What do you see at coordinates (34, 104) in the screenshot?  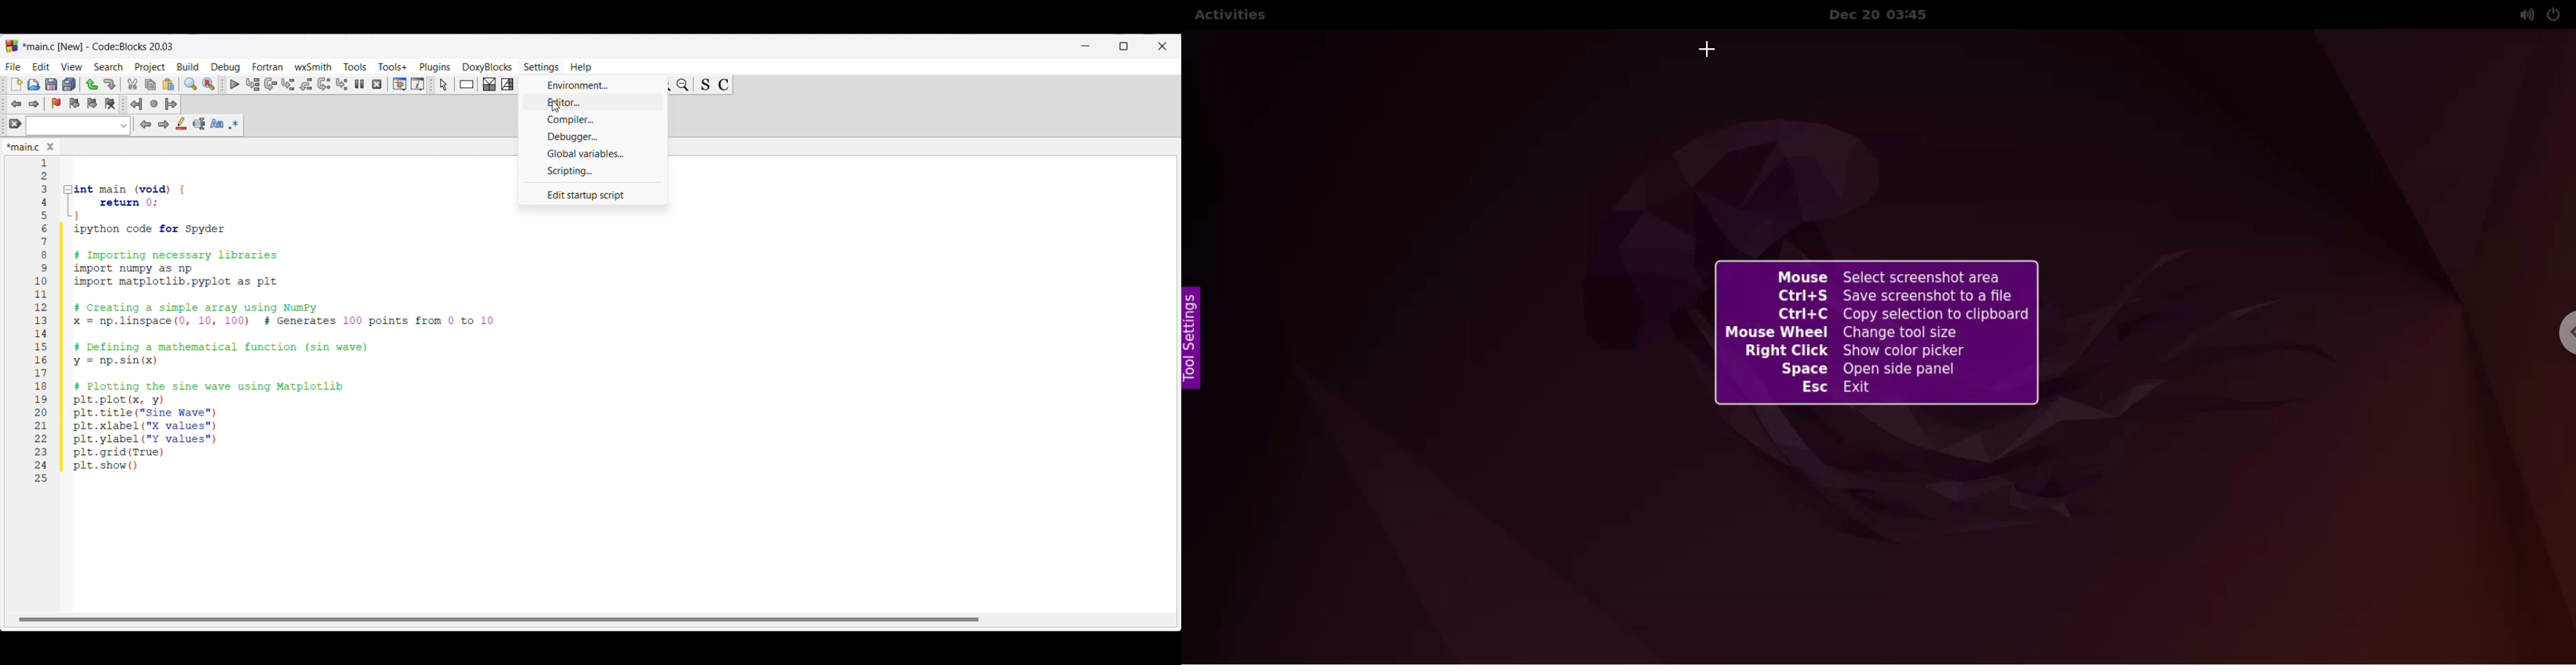 I see `Toggle forward` at bounding box center [34, 104].